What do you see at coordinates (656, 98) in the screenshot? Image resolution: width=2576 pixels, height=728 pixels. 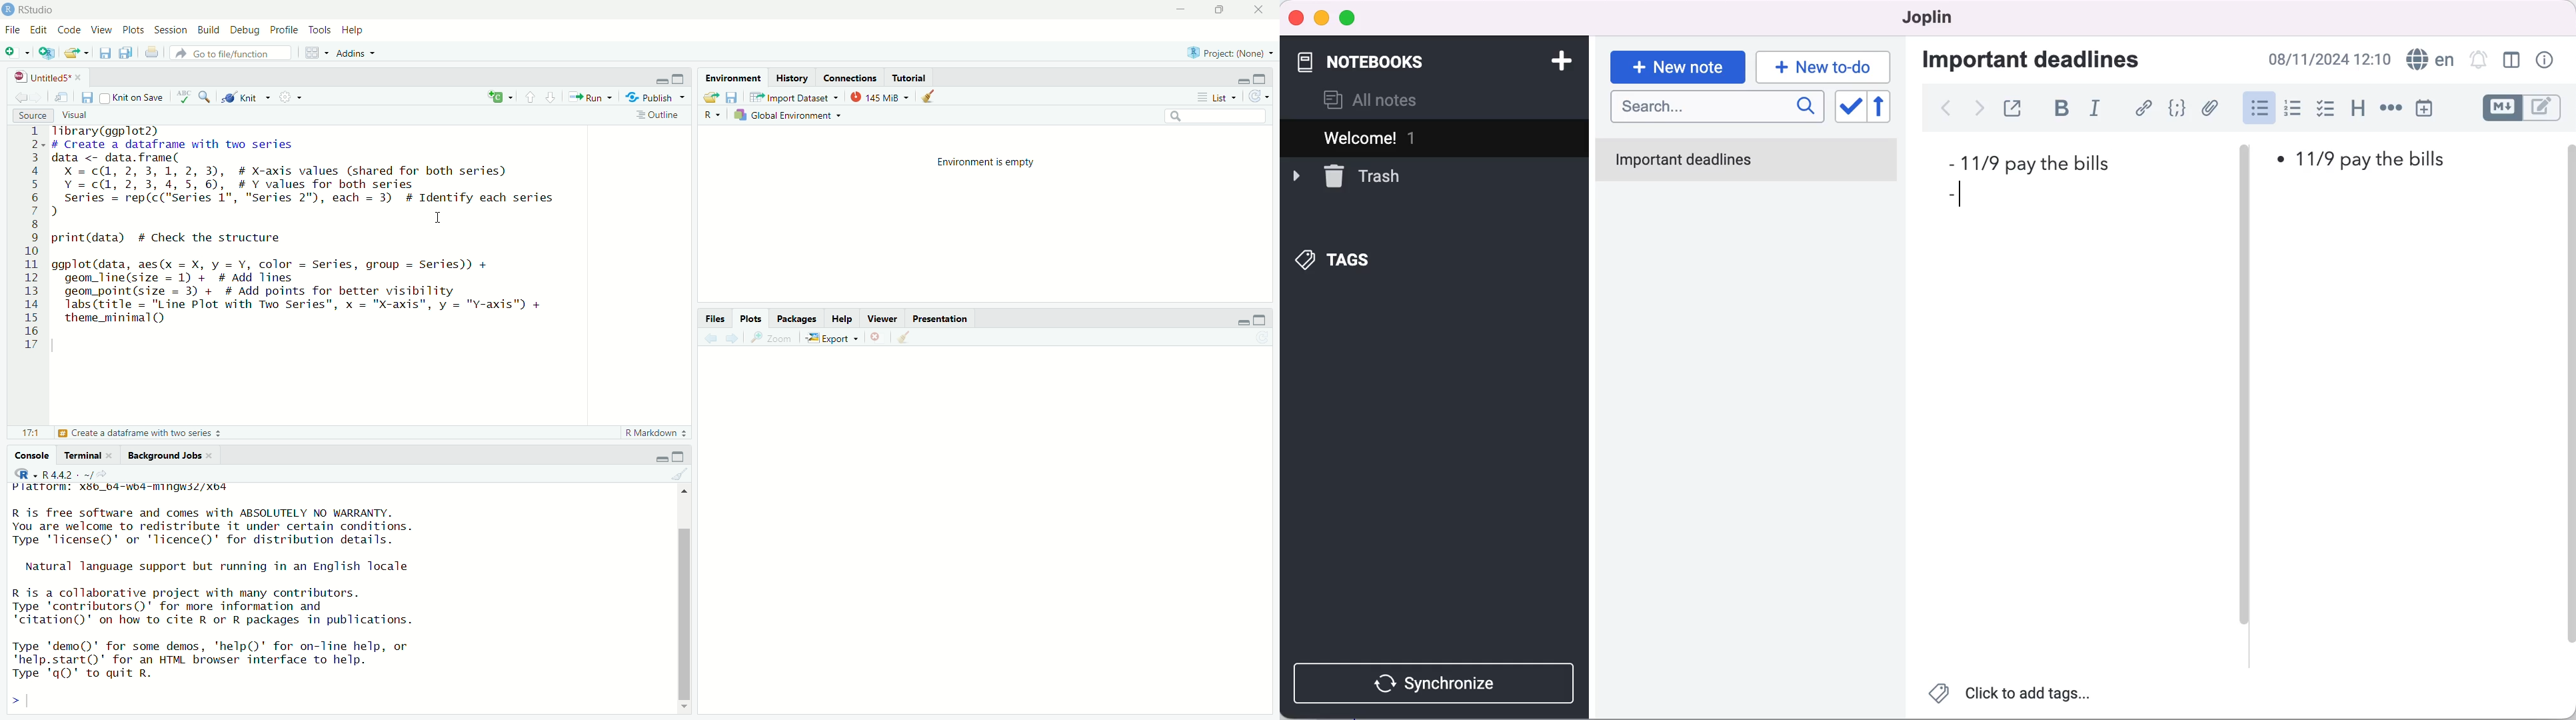 I see `Publish ` at bounding box center [656, 98].